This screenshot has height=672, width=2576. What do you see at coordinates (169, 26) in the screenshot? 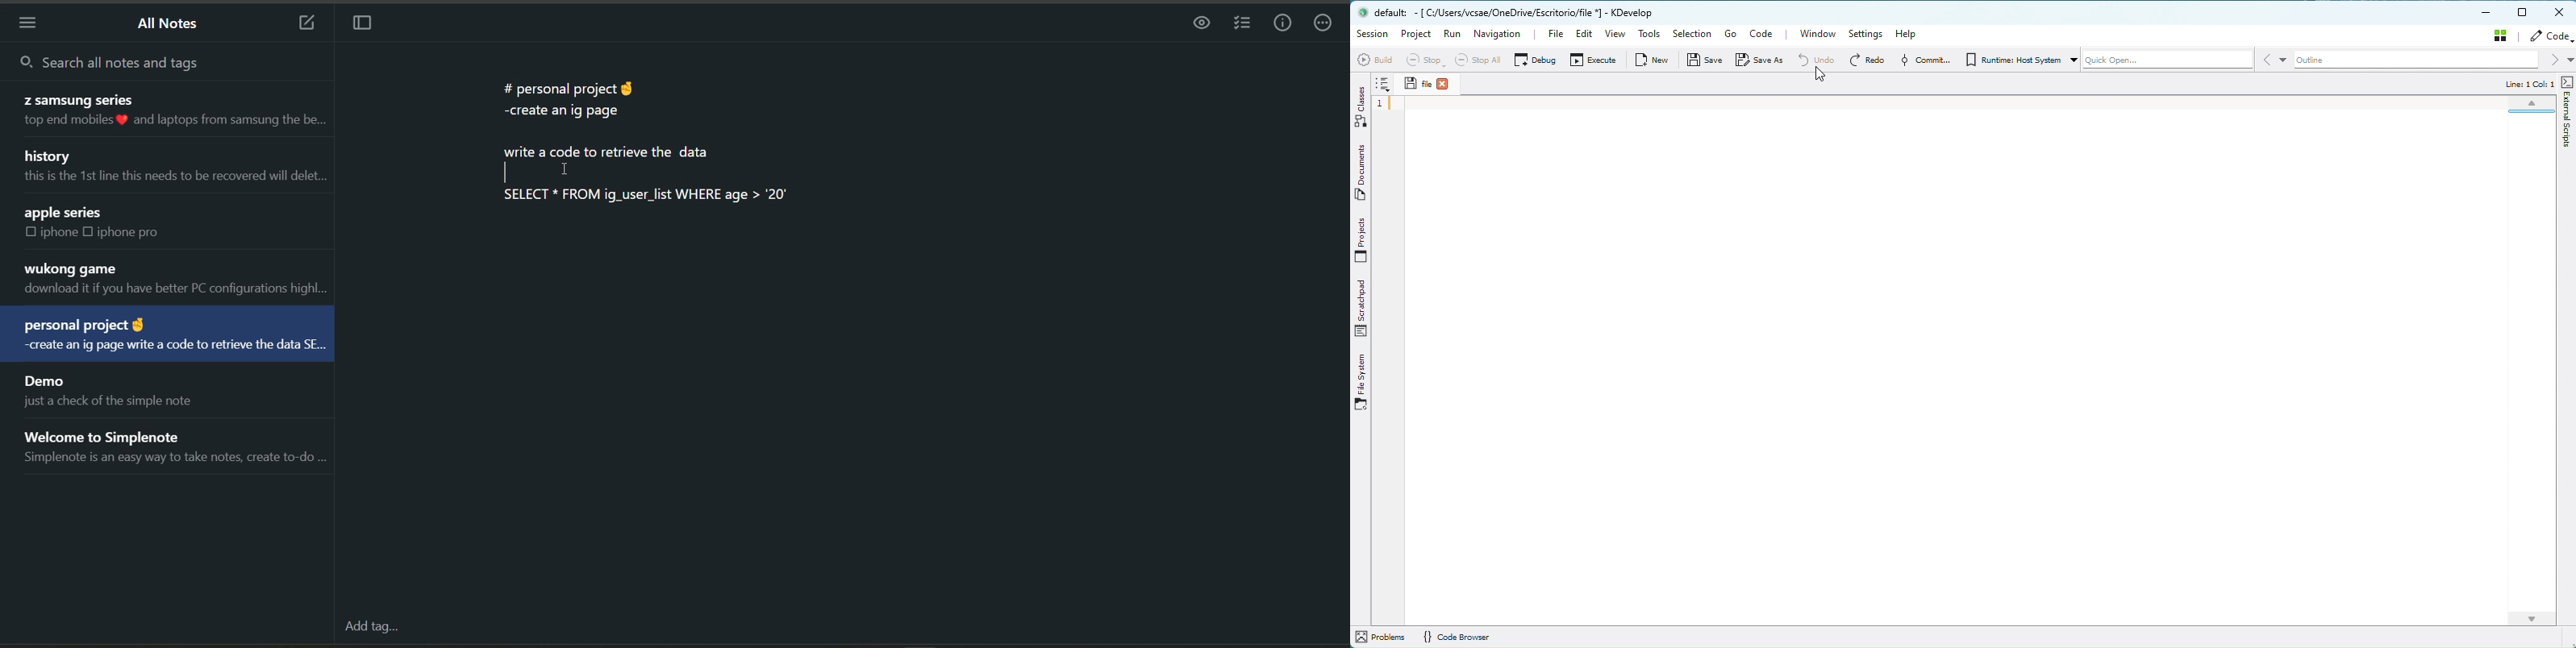
I see `all notes` at bounding box center [169, 26].